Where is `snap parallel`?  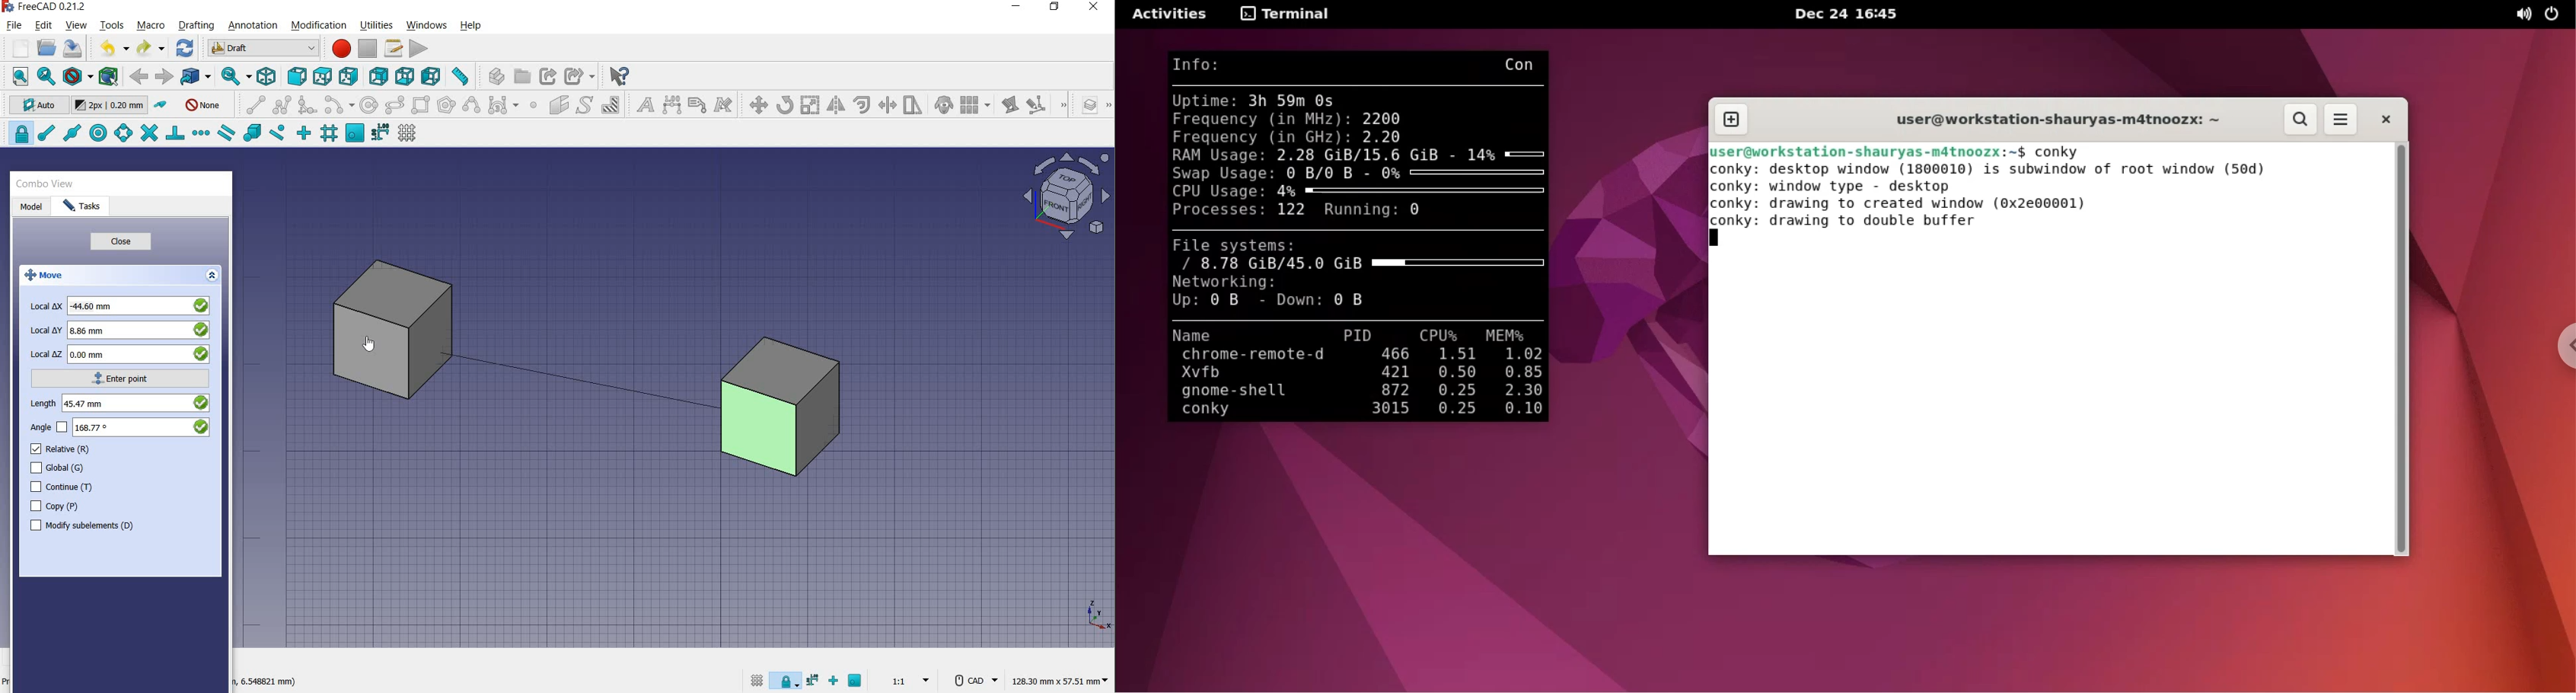
snap parallel is located at coordinates (227, 135).